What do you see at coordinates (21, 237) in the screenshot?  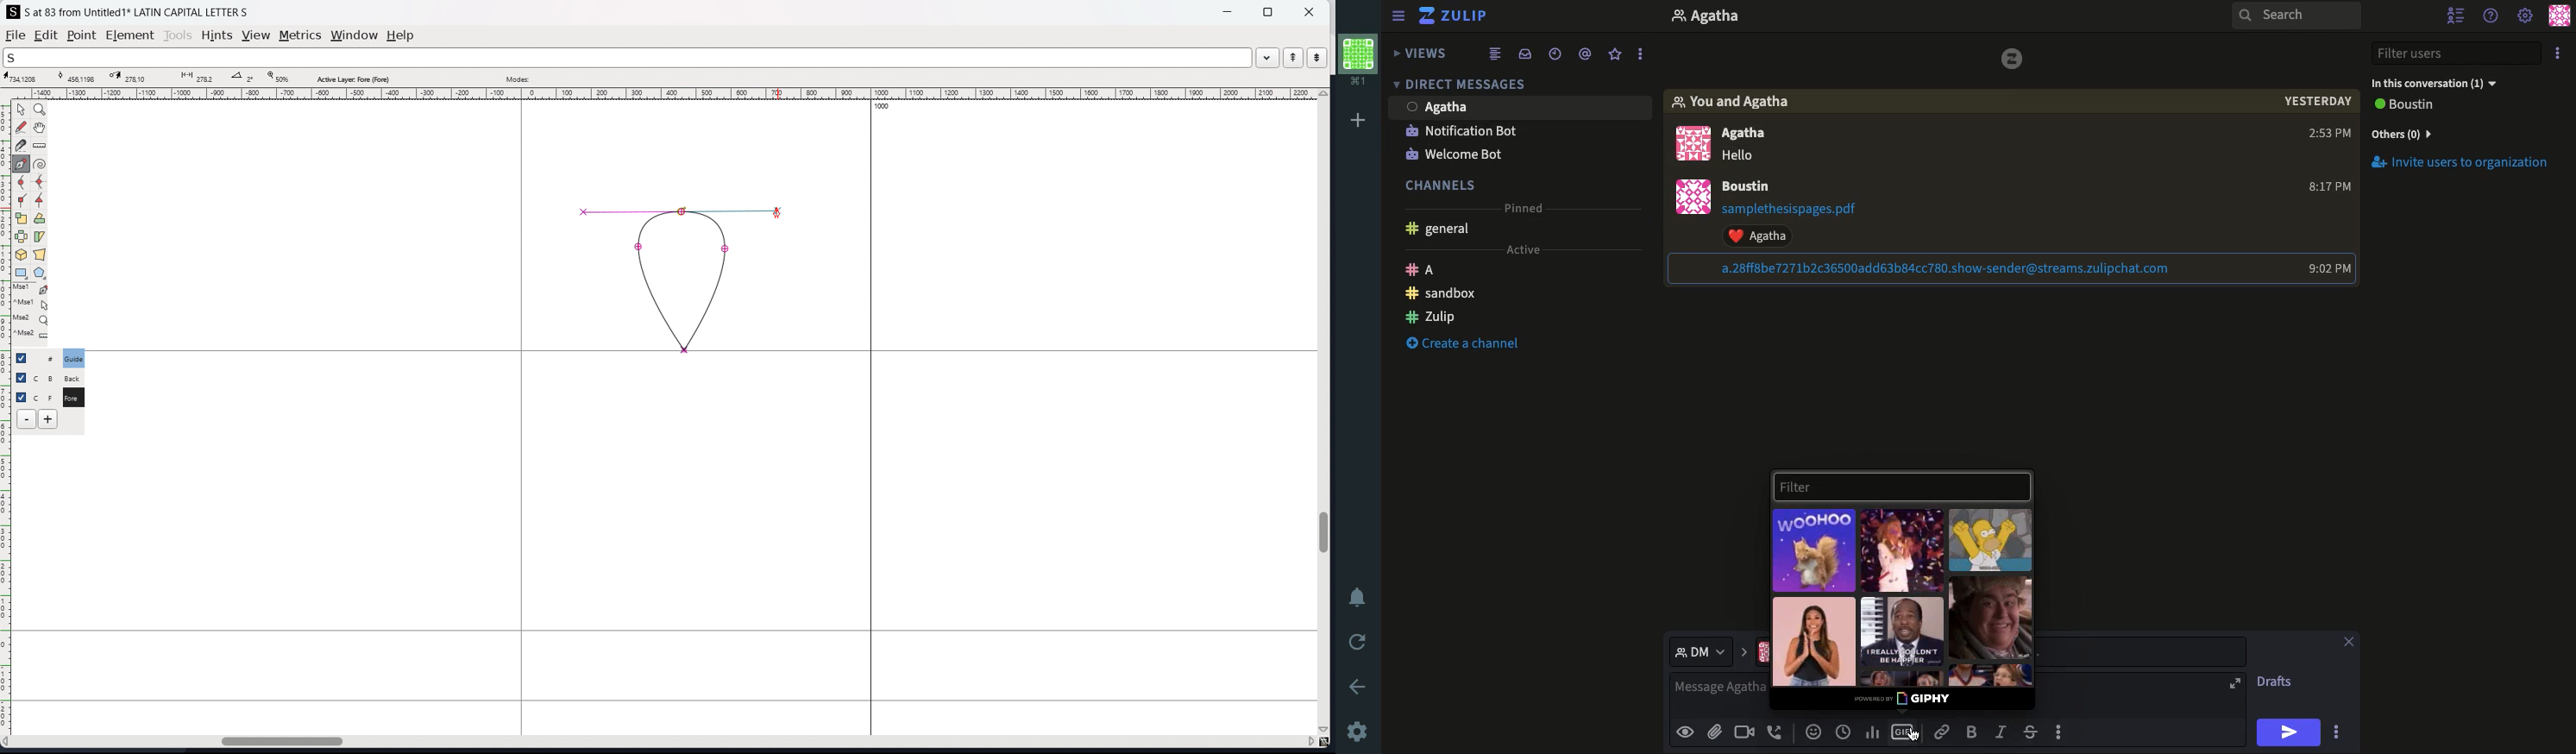 I see `flip the selection` at bounding box center [21, 237].